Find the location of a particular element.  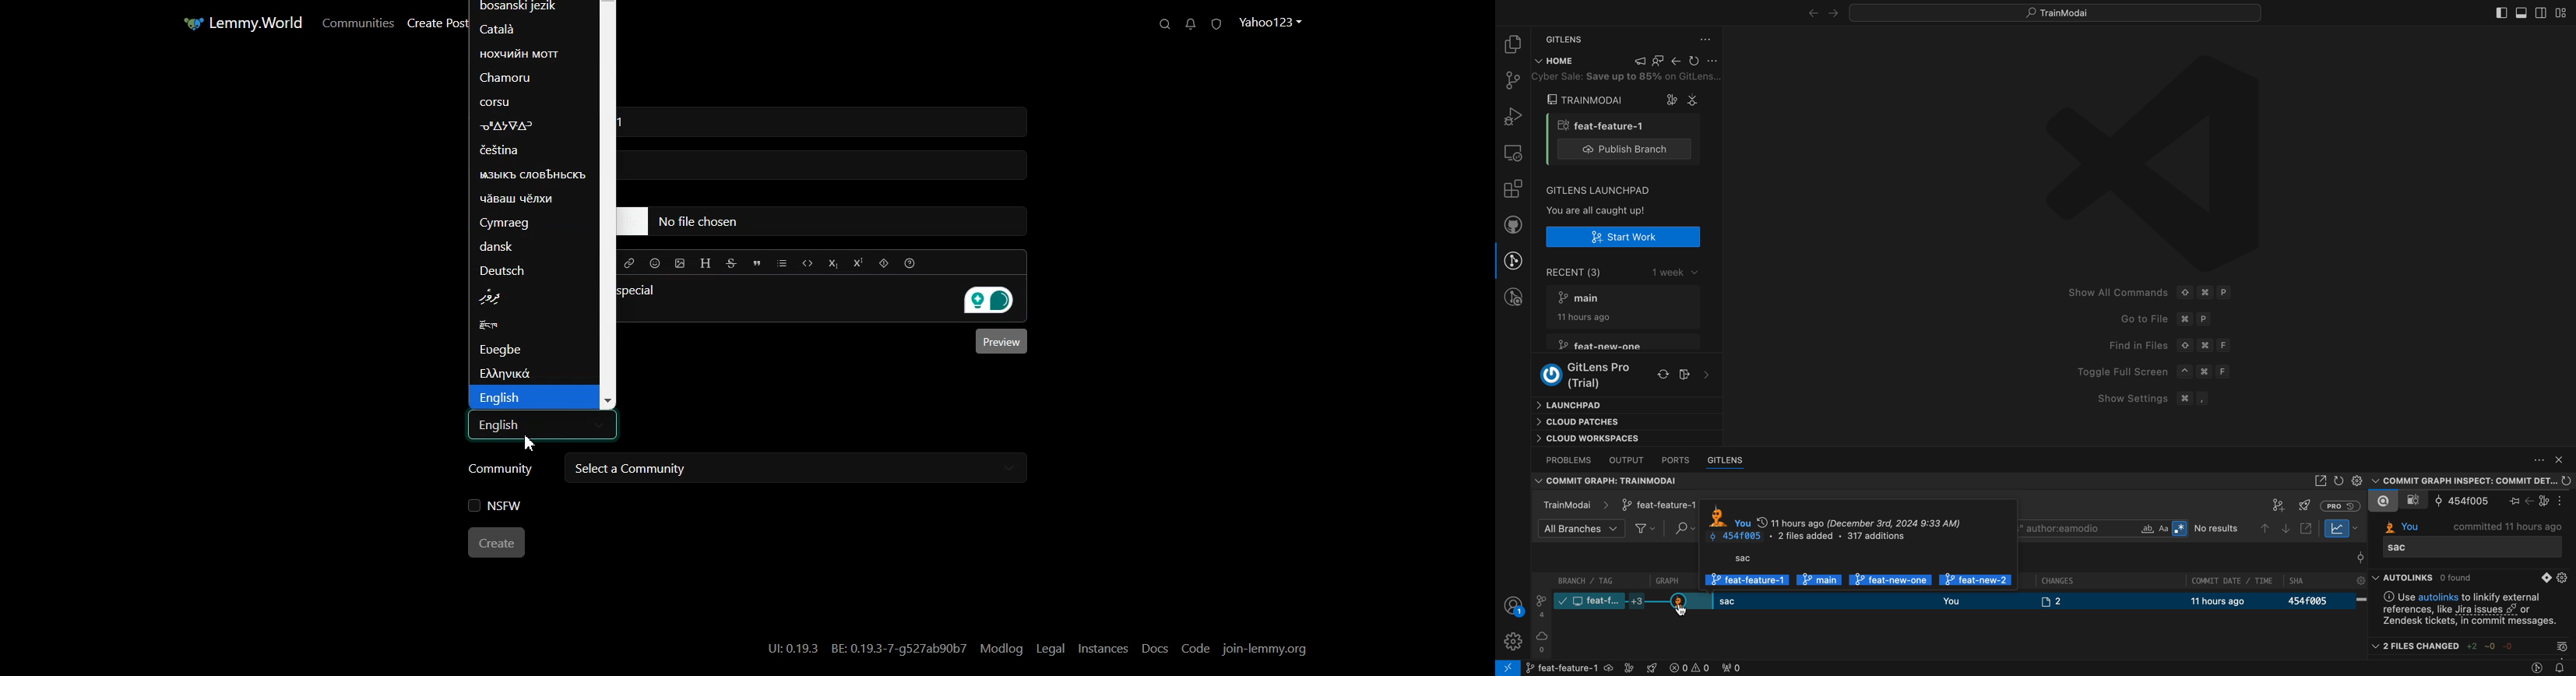

train modal is located at coordinates (1587, 100).